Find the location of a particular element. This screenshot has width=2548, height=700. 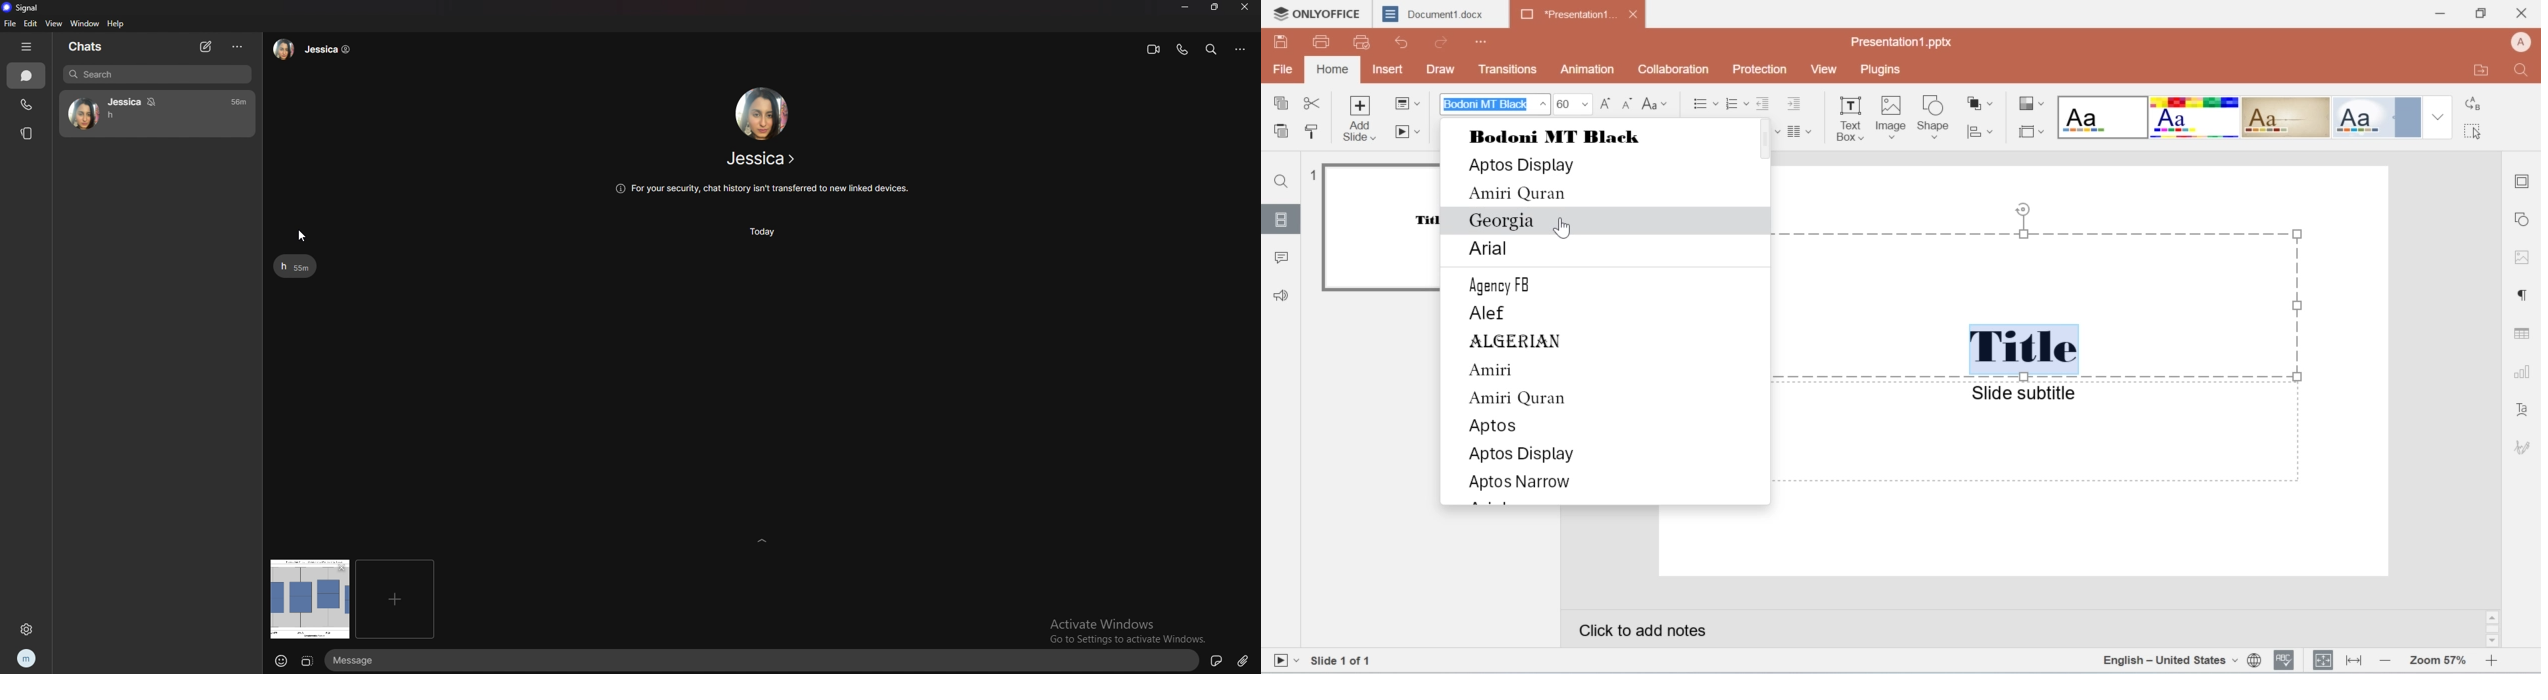

image settings is located at coordinates (2519, 256).